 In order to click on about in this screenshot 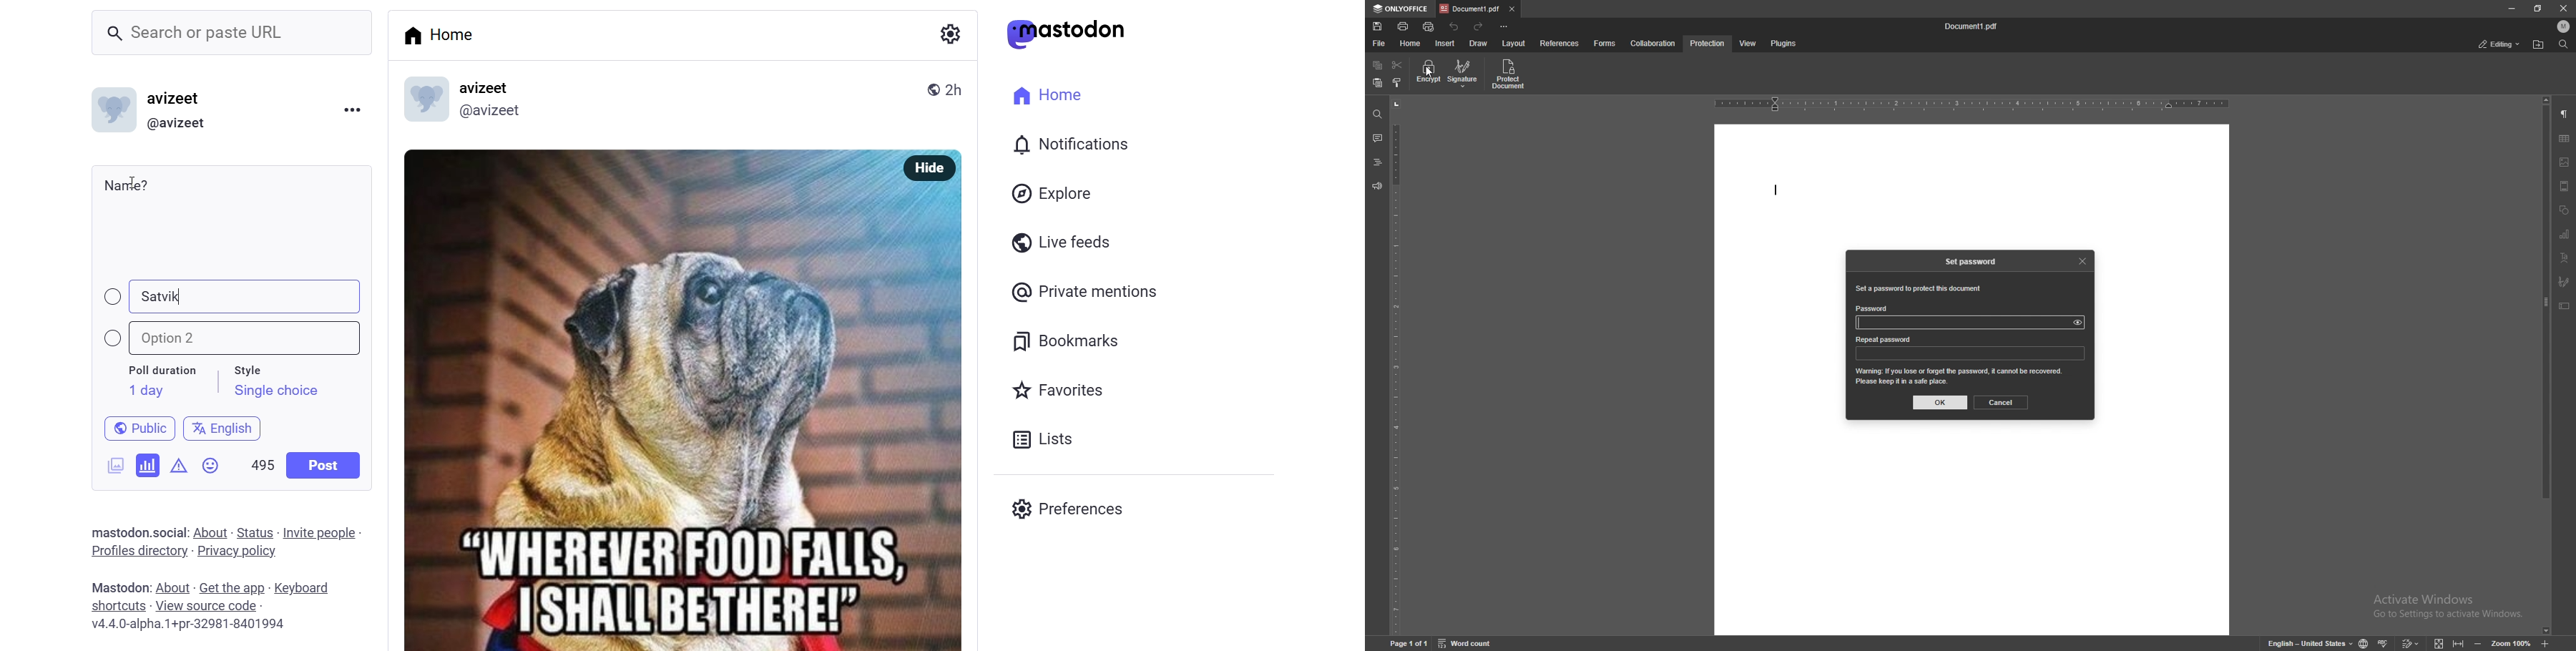, I will do `click(171, 588)`.